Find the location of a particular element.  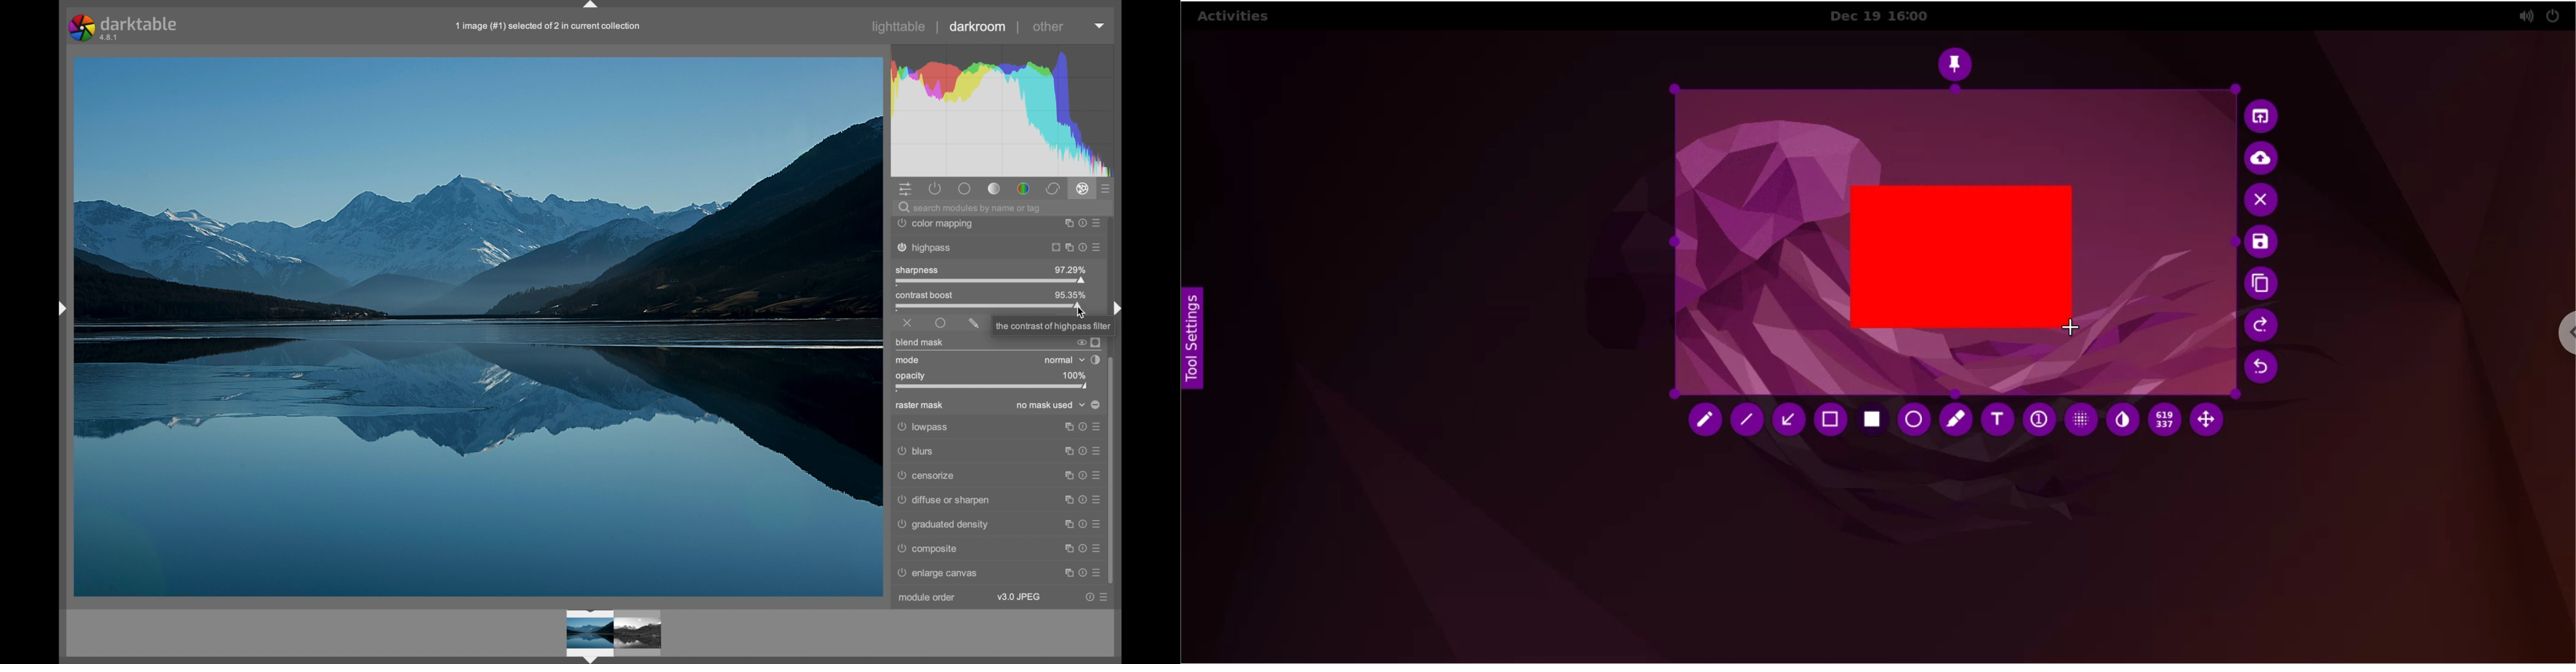

normal dropdown is located at coordinates (1064, 360).